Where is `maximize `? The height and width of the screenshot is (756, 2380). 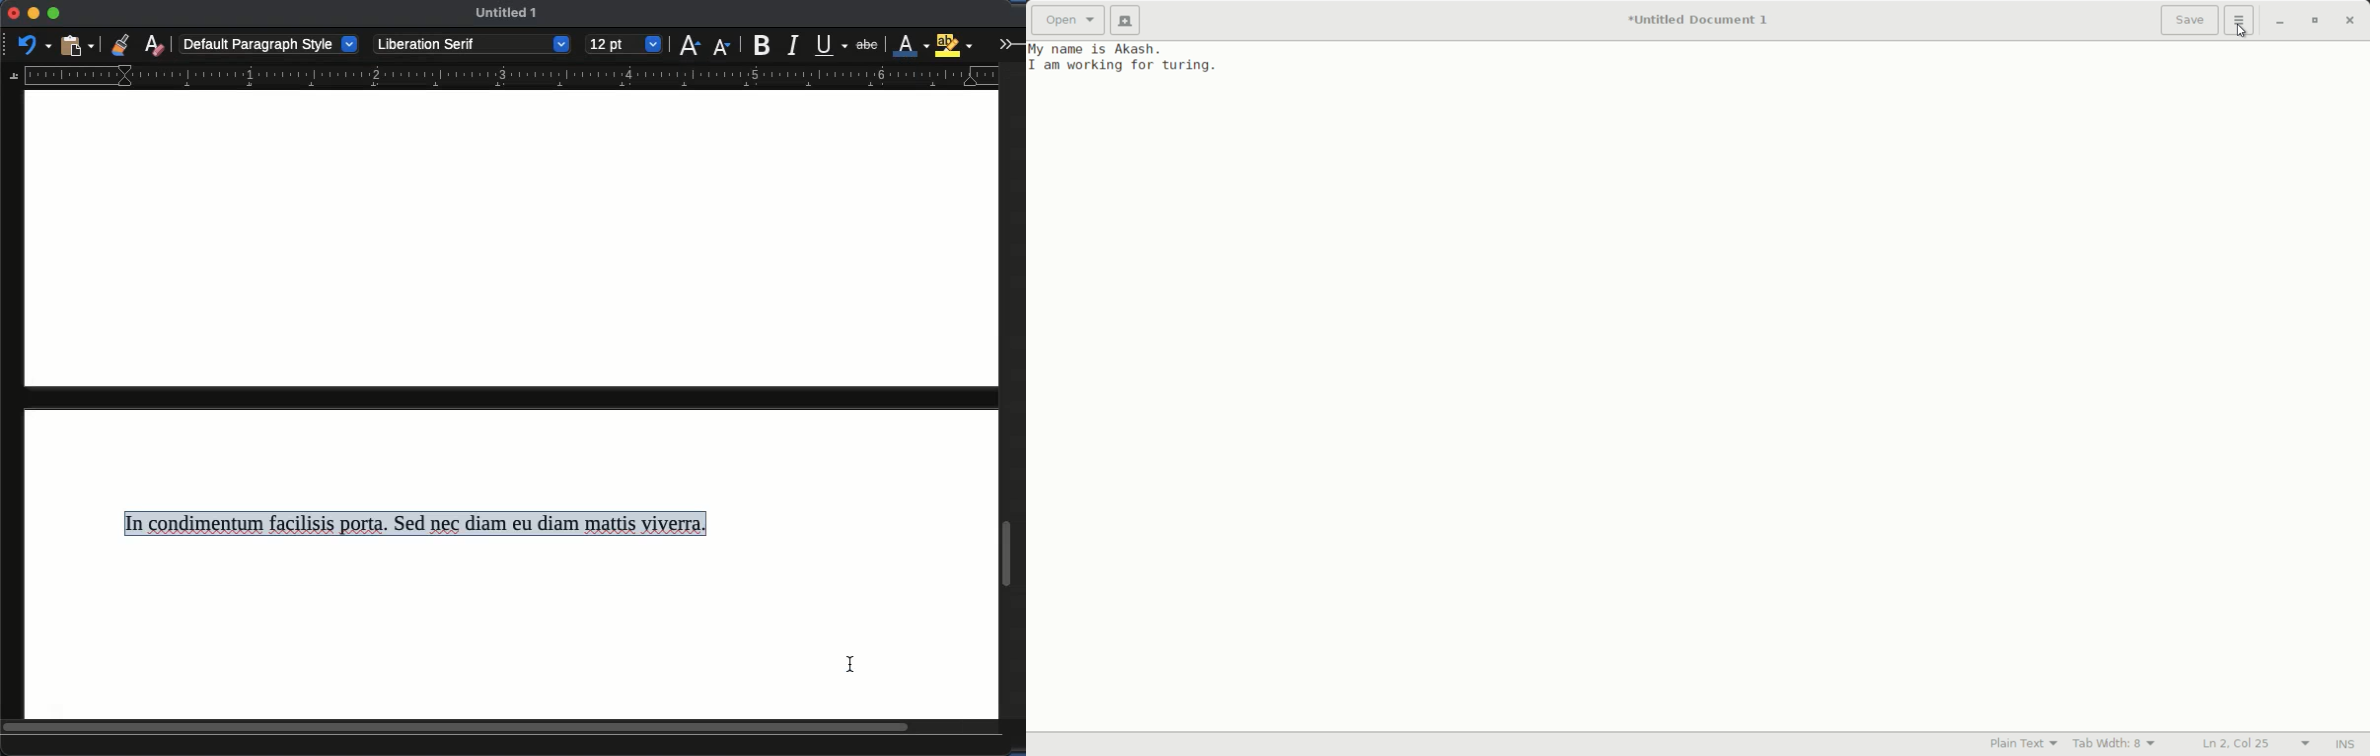
maximize  is located at coordinates (53, 14).